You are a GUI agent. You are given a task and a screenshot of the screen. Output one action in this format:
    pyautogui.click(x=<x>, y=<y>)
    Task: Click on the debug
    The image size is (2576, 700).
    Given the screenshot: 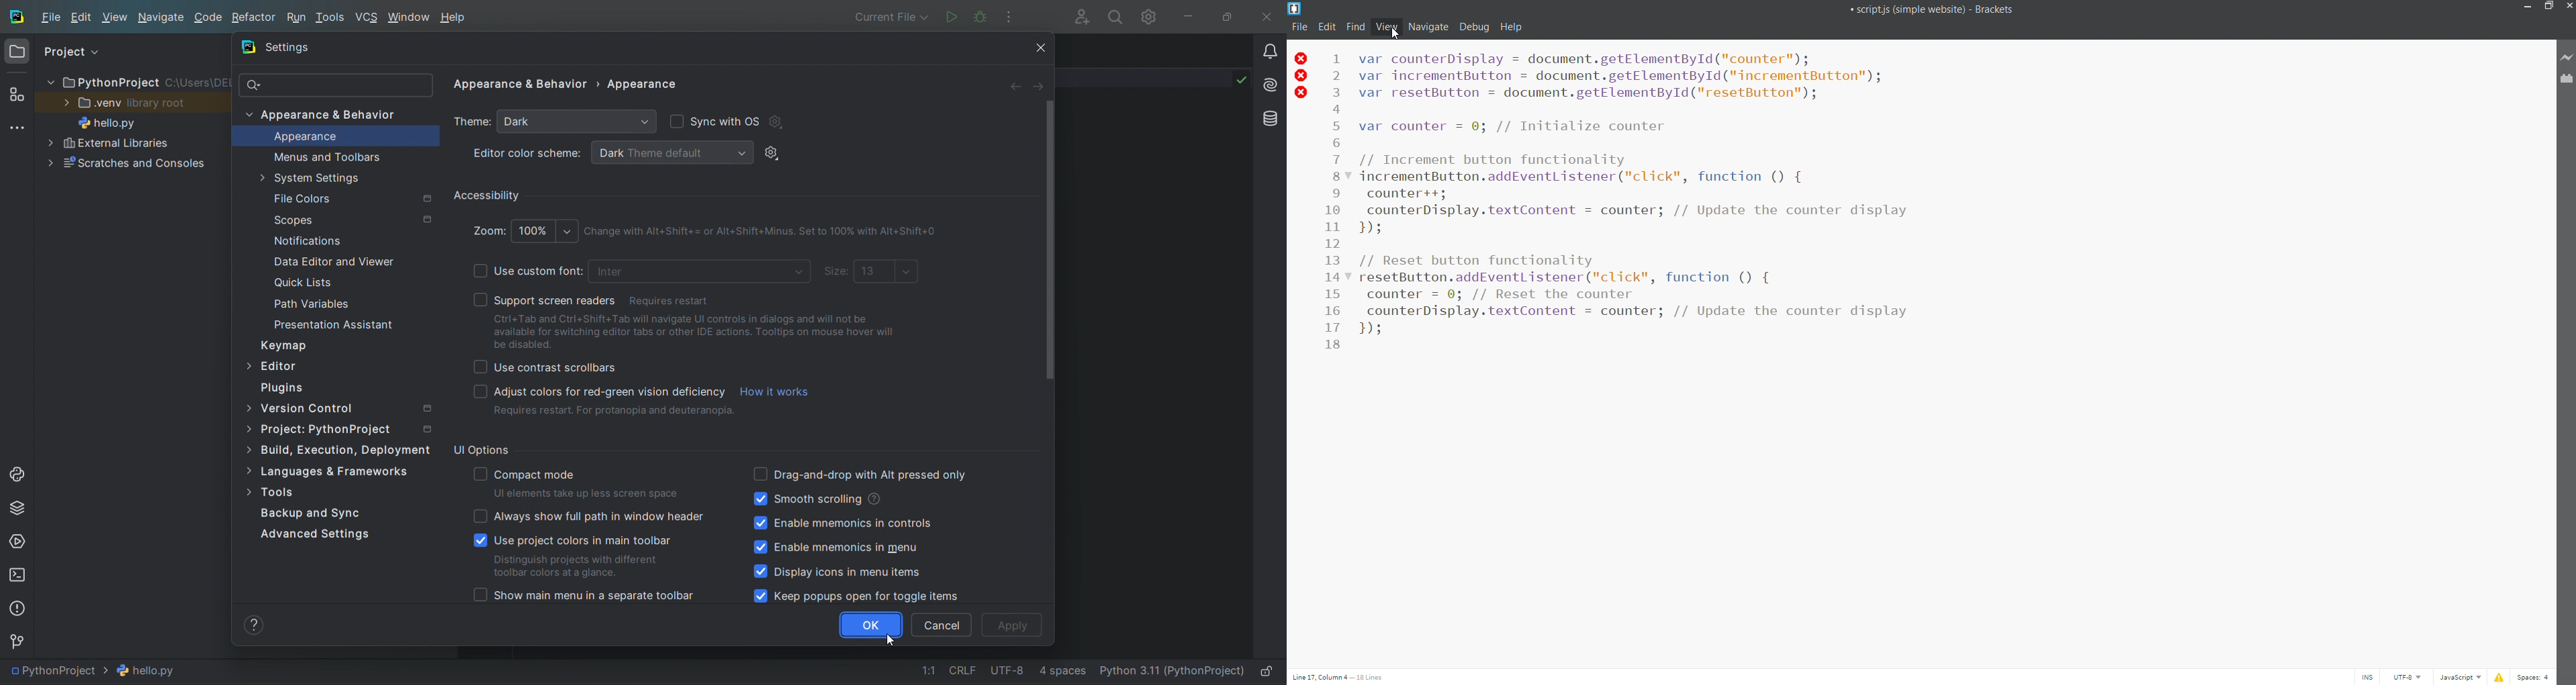 What is the action you would take?
    pyautogui.click(x=1474, y=27)
    